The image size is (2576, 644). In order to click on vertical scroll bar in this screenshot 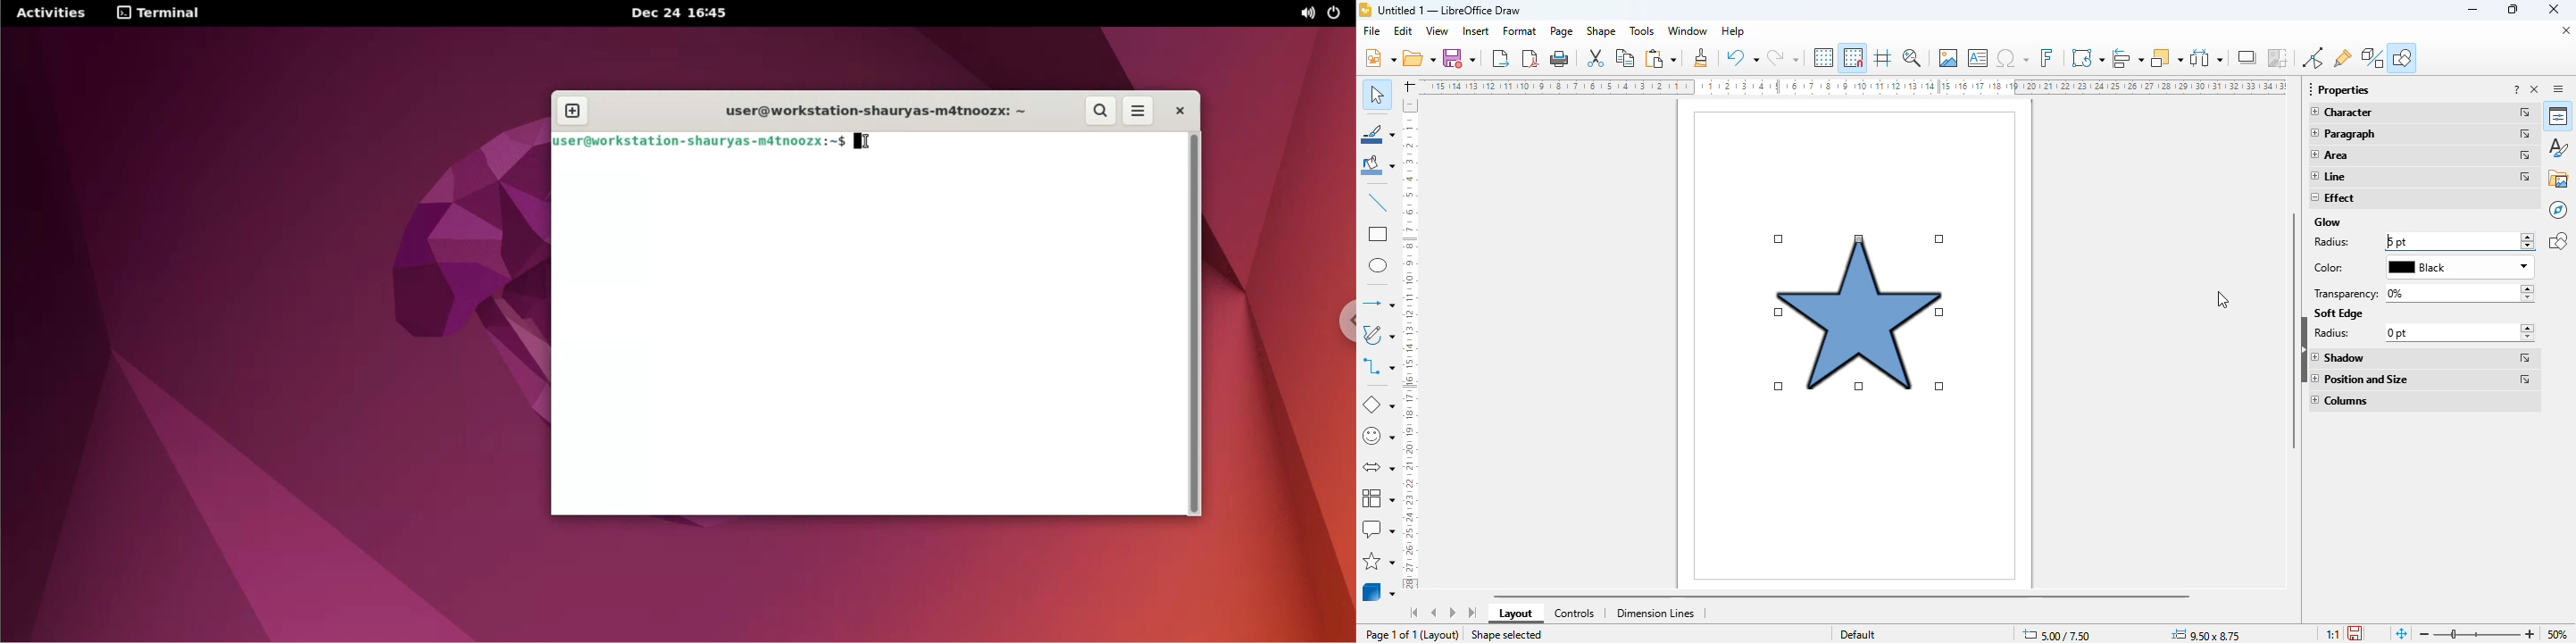, I will do `click(2293, 331)`.